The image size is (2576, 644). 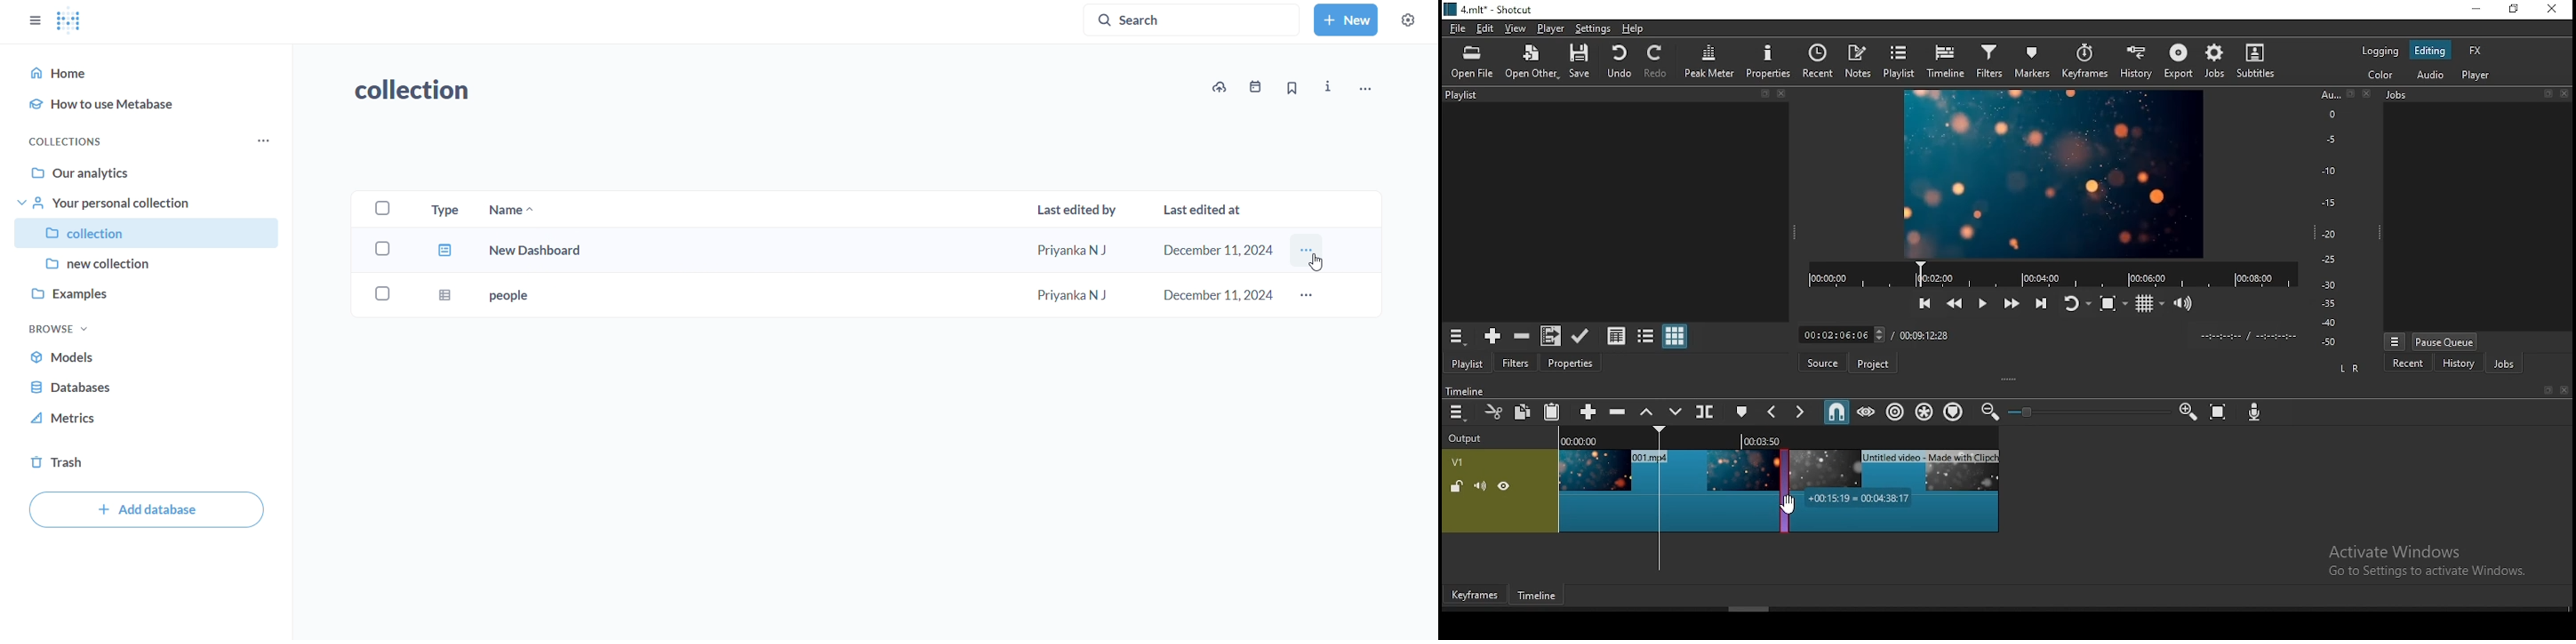 What do you see at coordinates (2444, 342) in the screenshot?
I see `pause queue` at bounding box center [2444, 342].